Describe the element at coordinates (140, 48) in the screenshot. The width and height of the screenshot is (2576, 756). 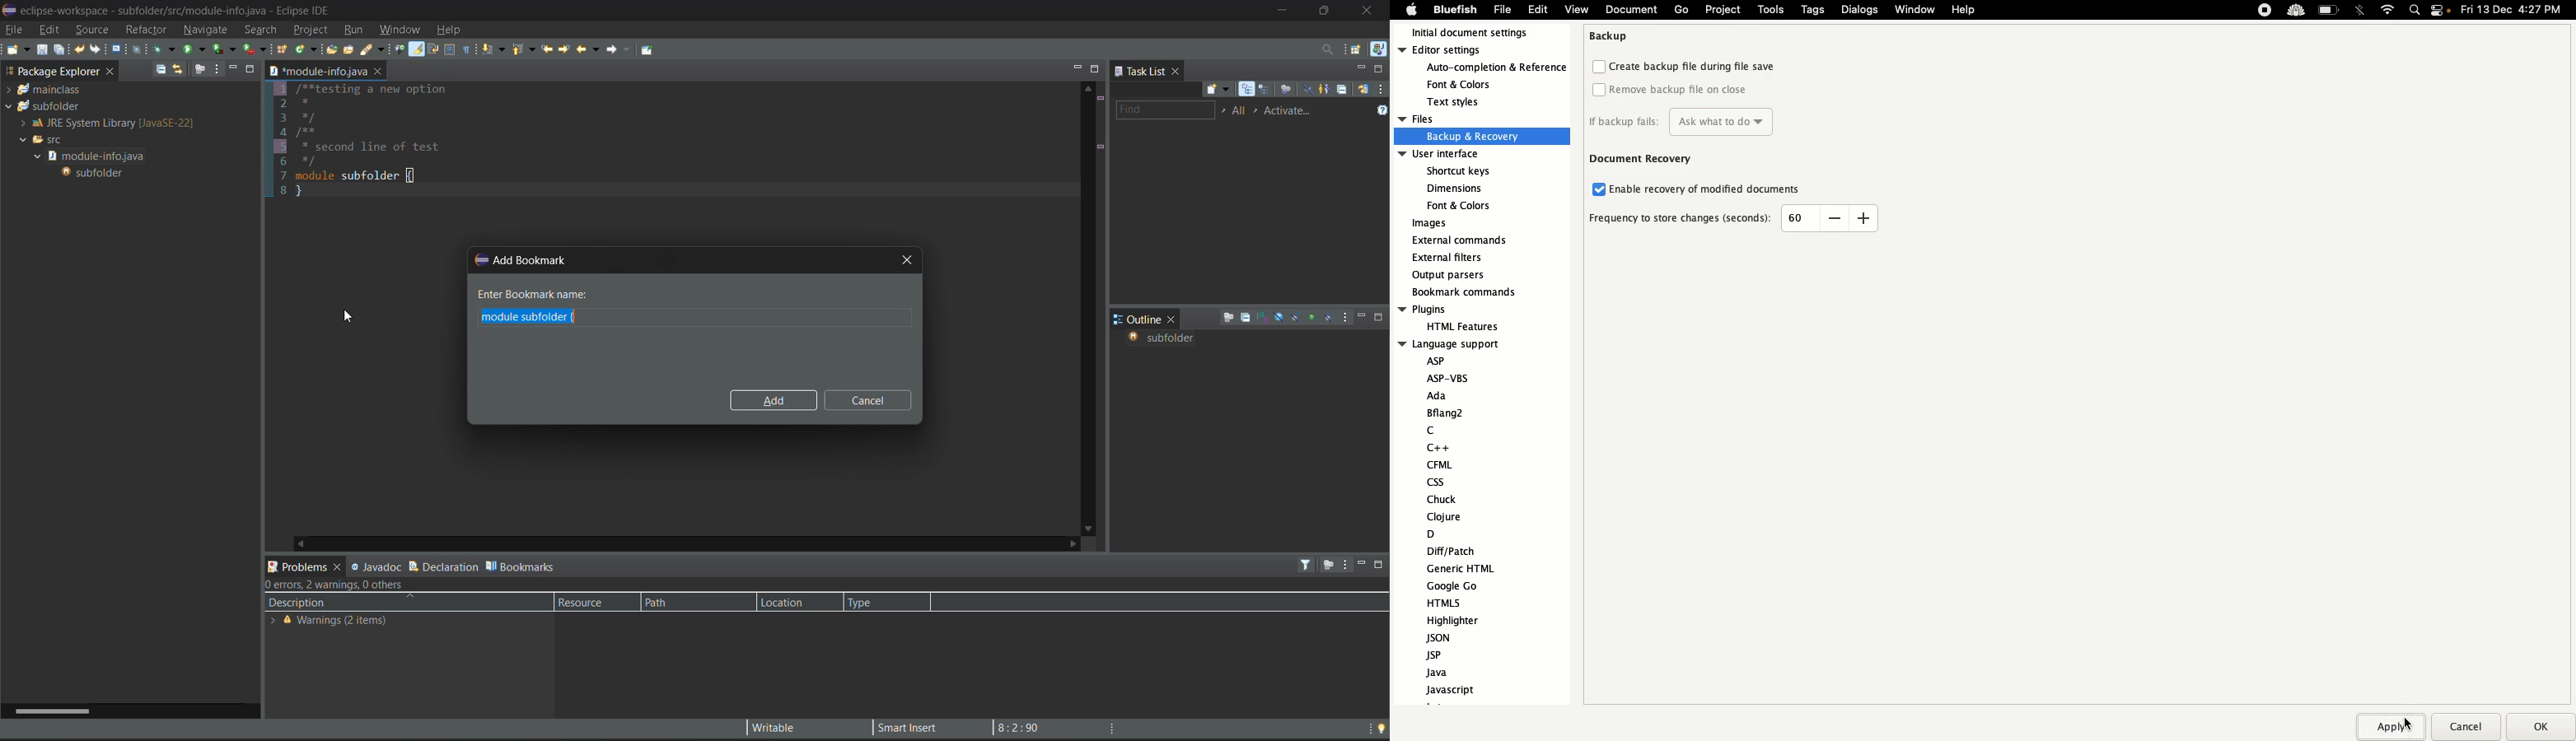
I see `skip all terminals` at that location.